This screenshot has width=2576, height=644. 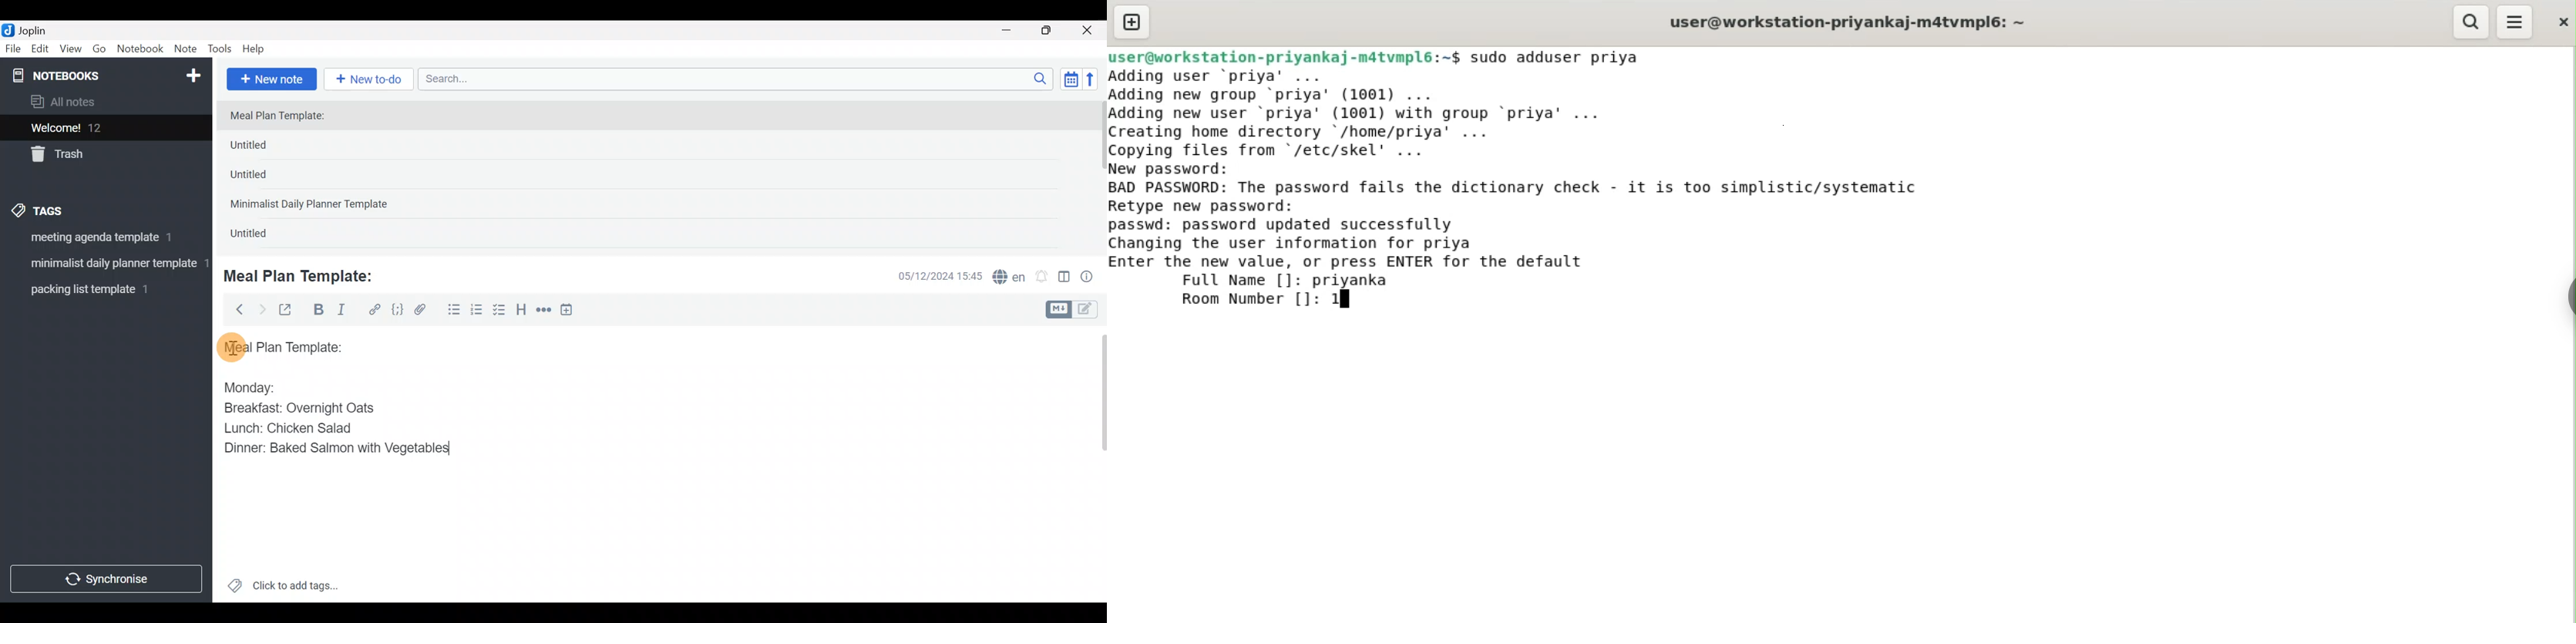 I want to click on Note, so click(x=188, y=50).